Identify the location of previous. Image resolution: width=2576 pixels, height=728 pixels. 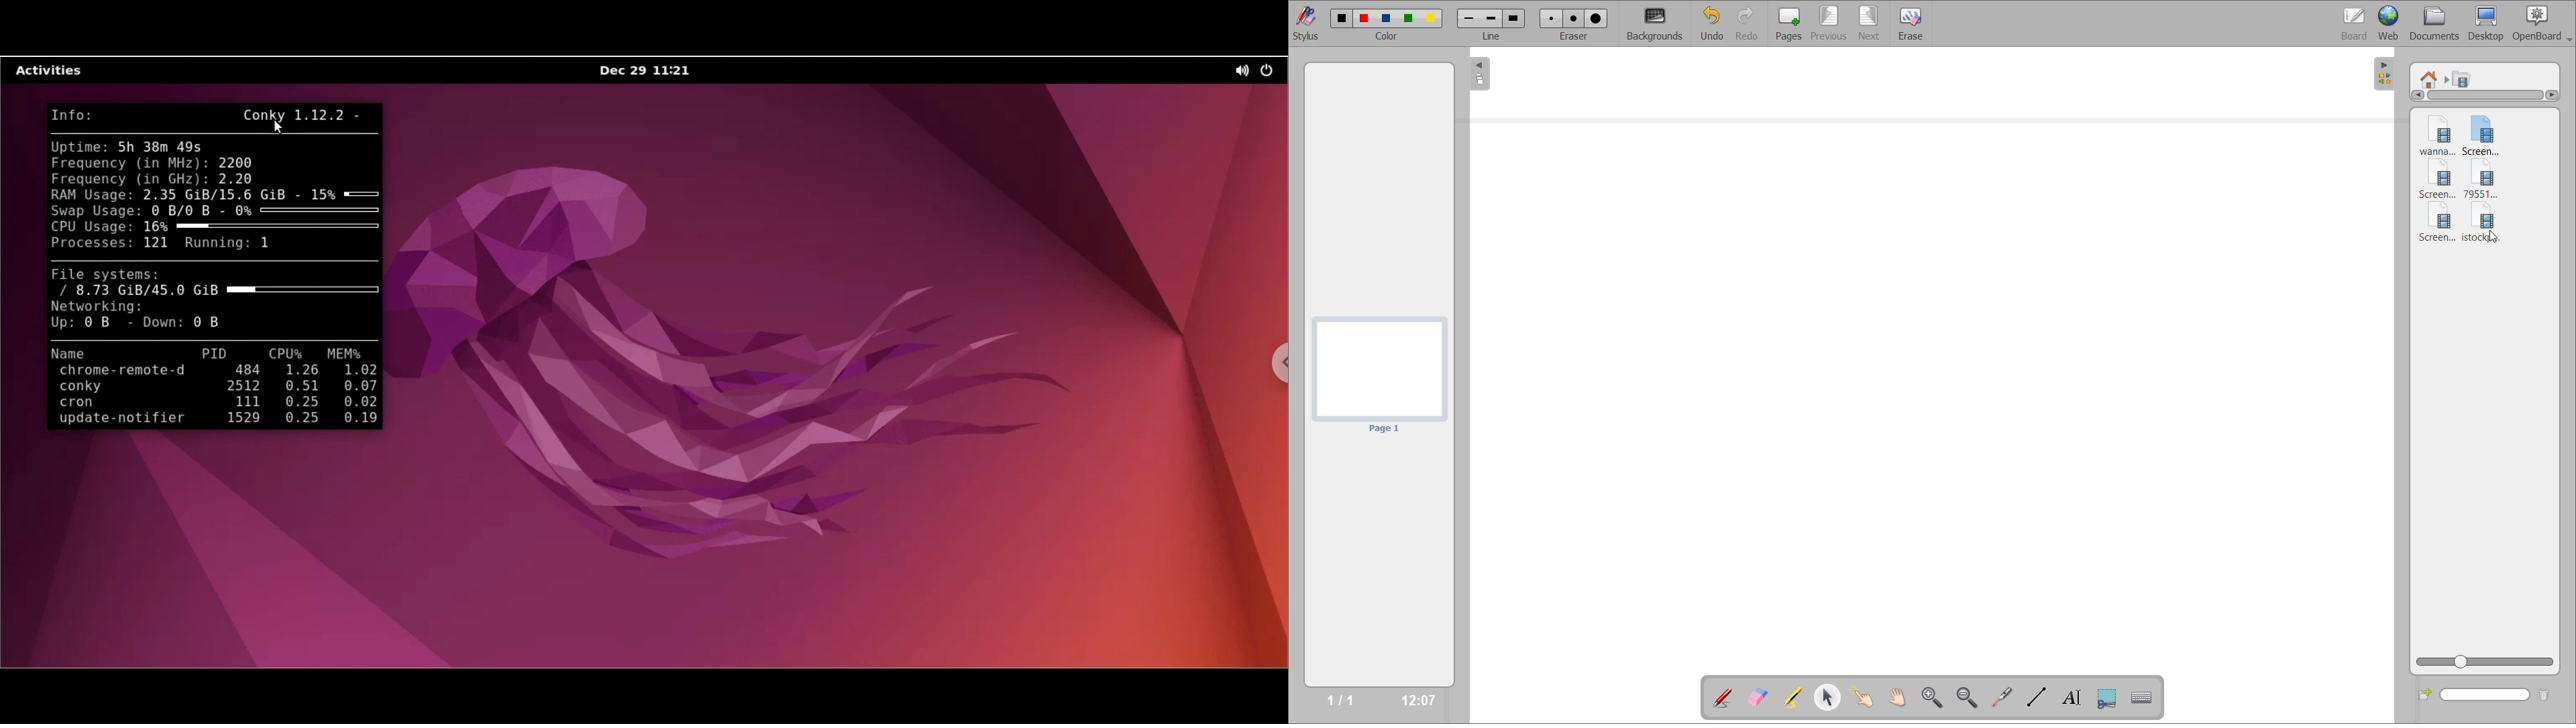
(1827, 24).